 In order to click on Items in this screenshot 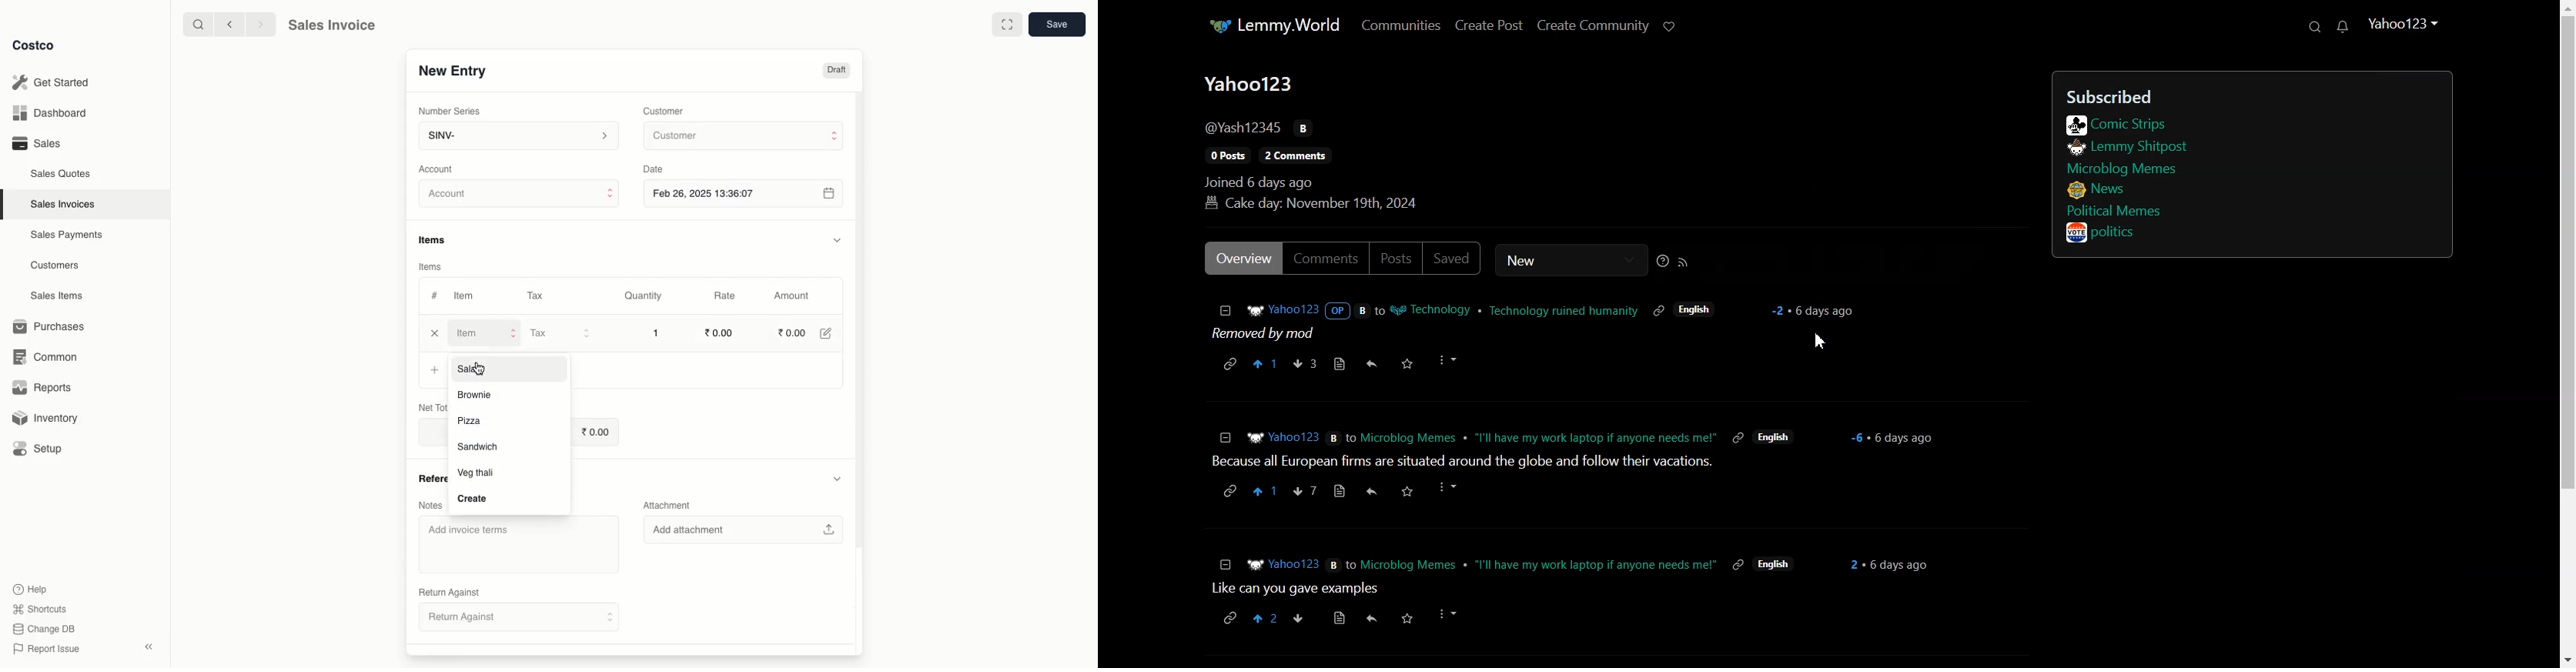, I will do `click(431, 266)`.